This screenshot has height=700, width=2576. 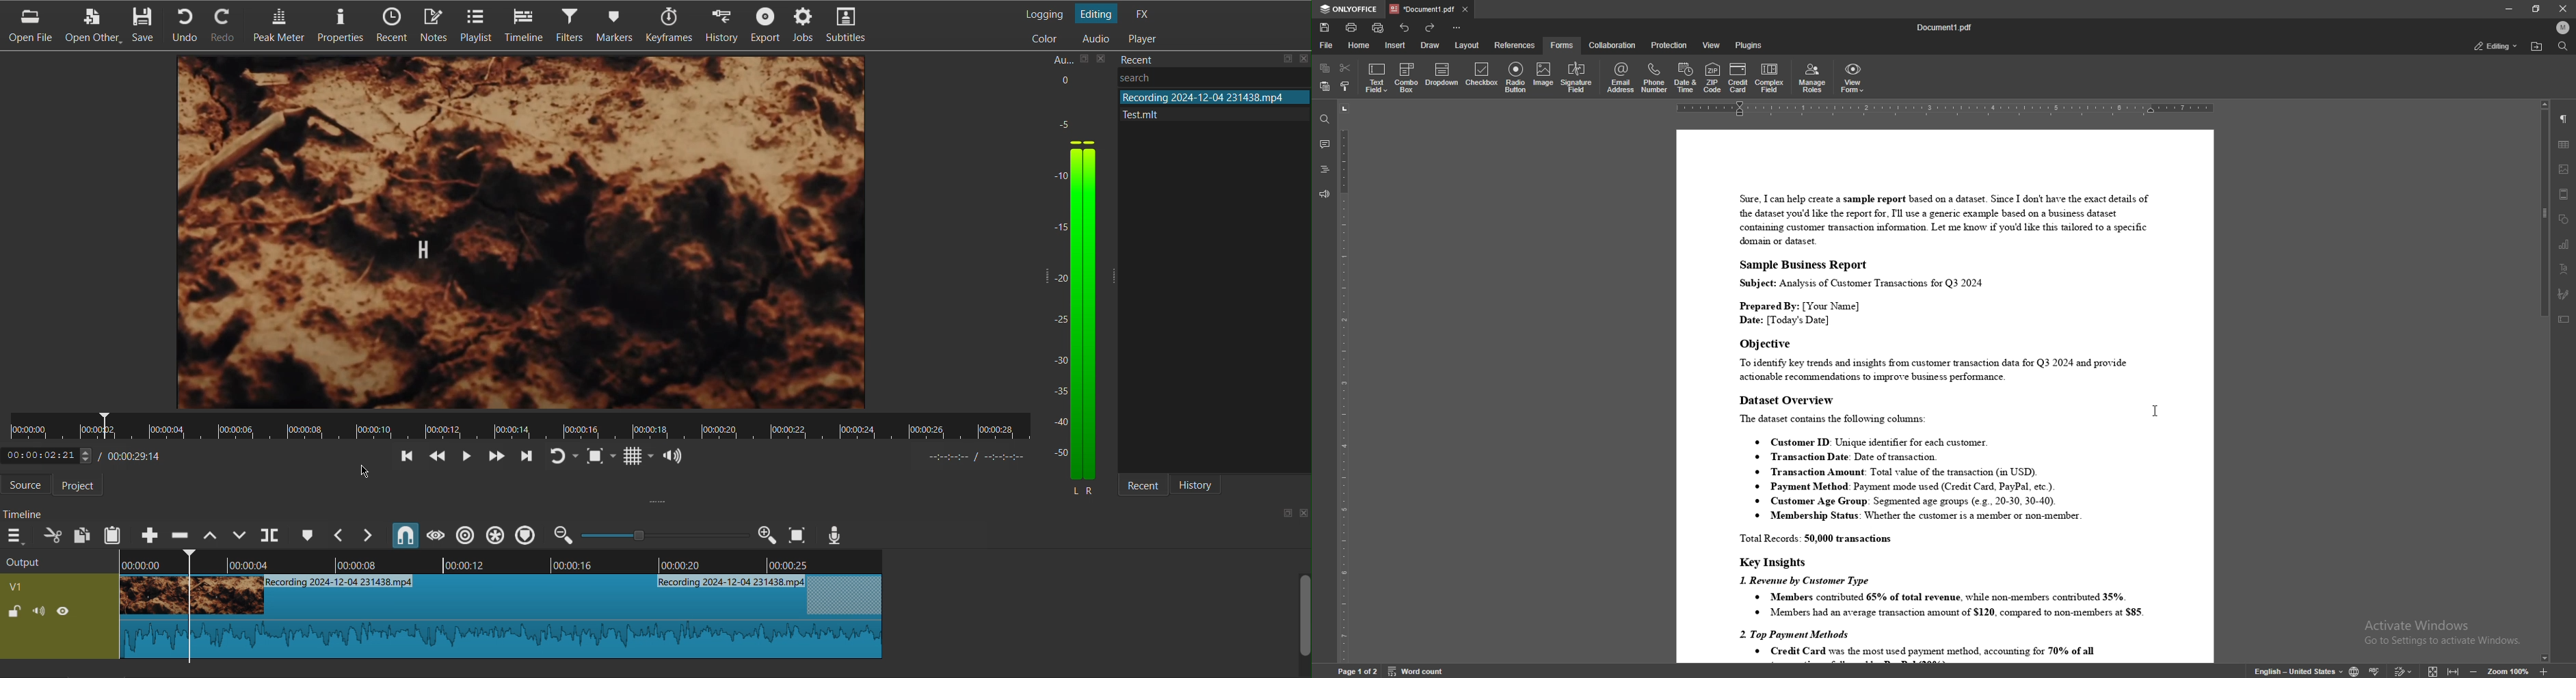 What do you see at coordinates (2564, 144) in the screenshot?
I see `table` at bounding box center [2564, 144].